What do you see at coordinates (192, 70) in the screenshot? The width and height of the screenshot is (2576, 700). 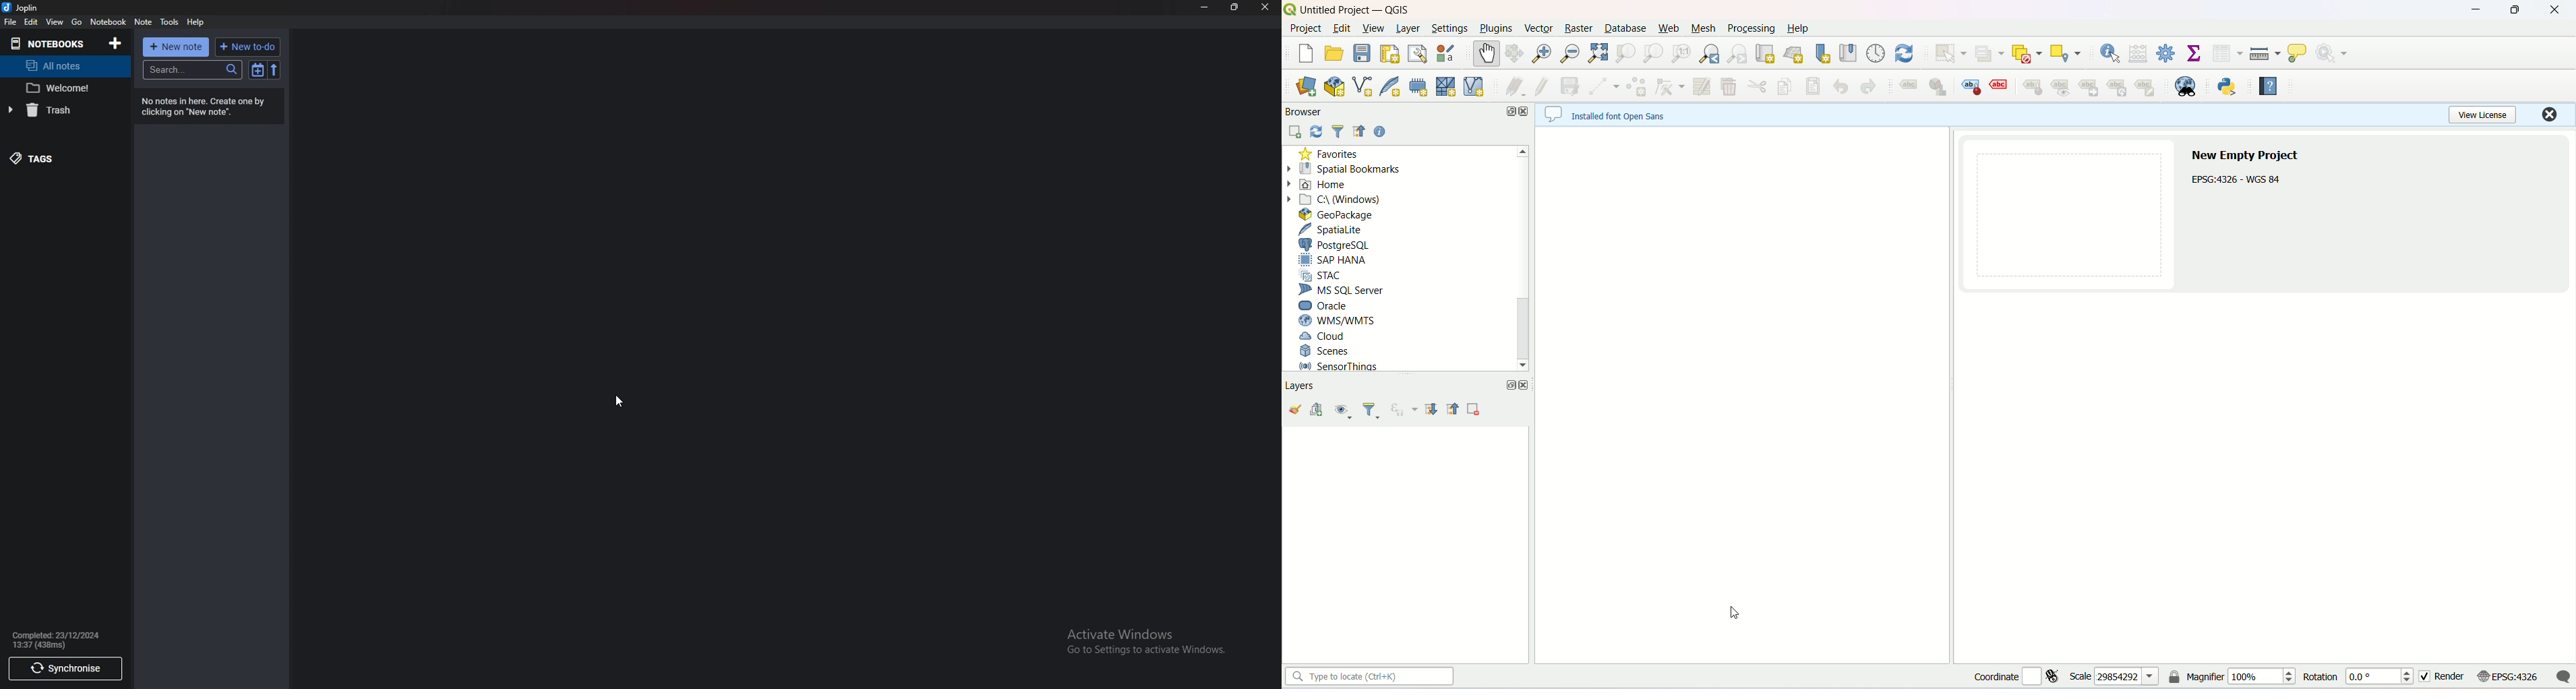 I see `search` at bounding box center [192, 70].